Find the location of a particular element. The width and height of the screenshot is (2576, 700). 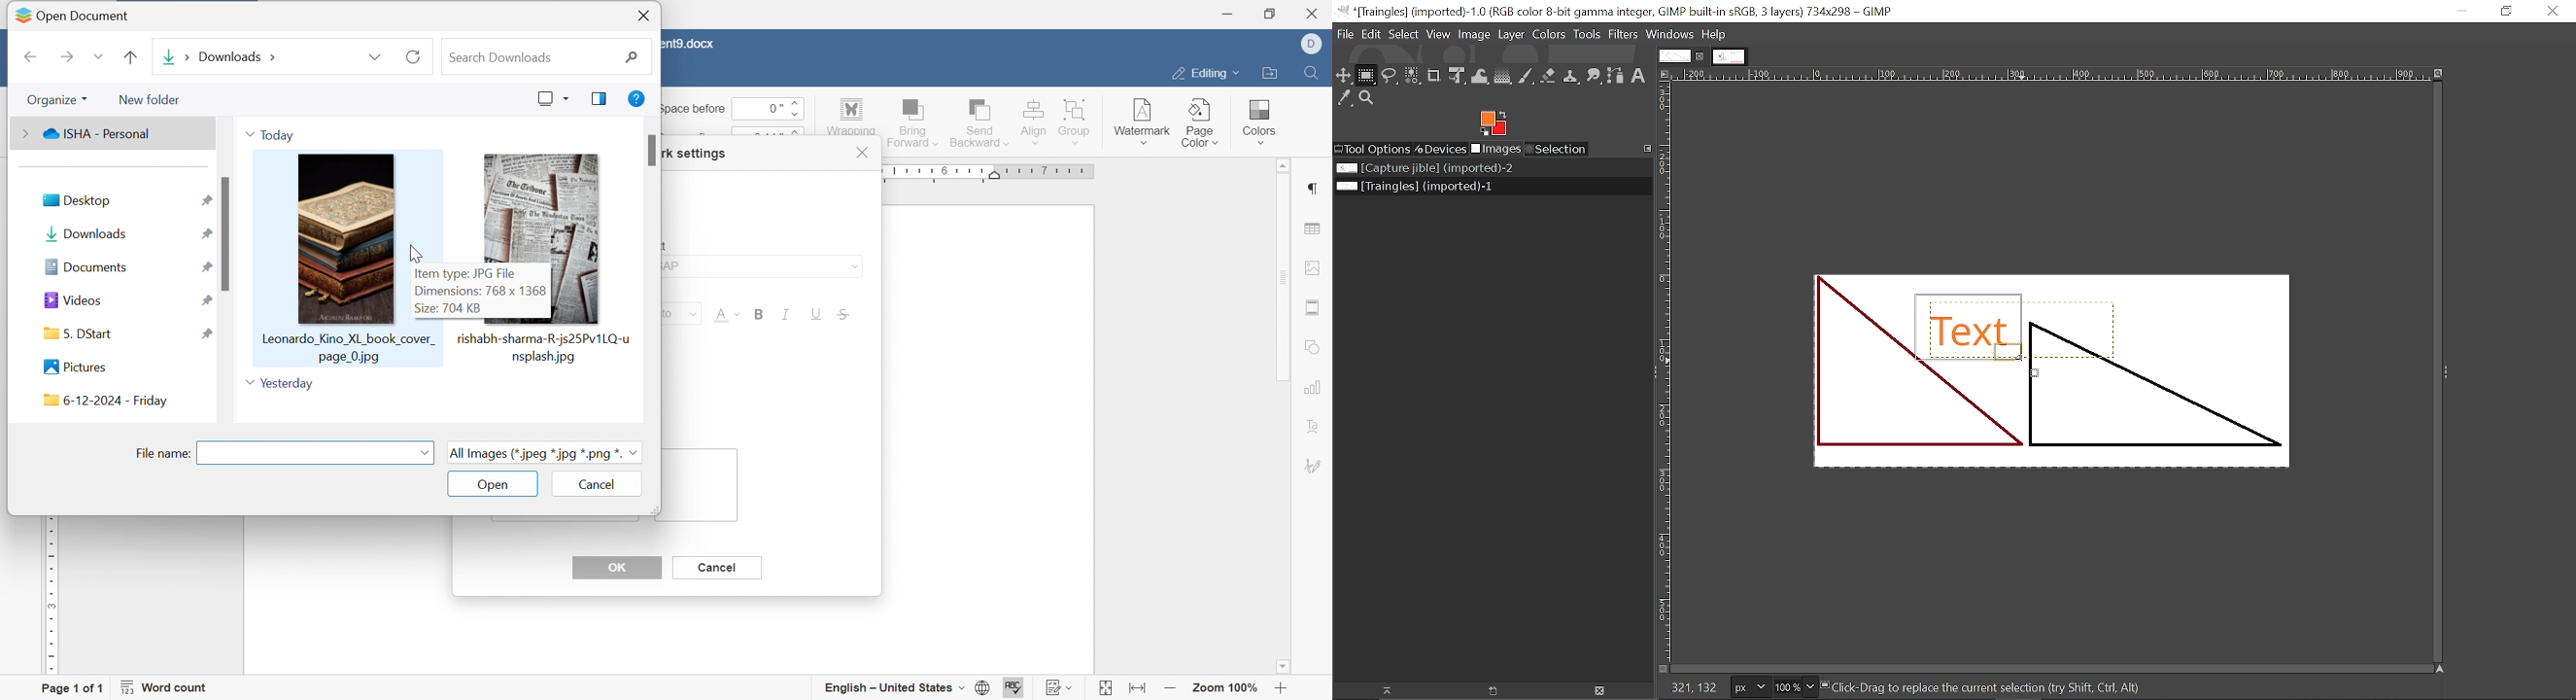

header and footer settings is located at coordinates (1310, 308).